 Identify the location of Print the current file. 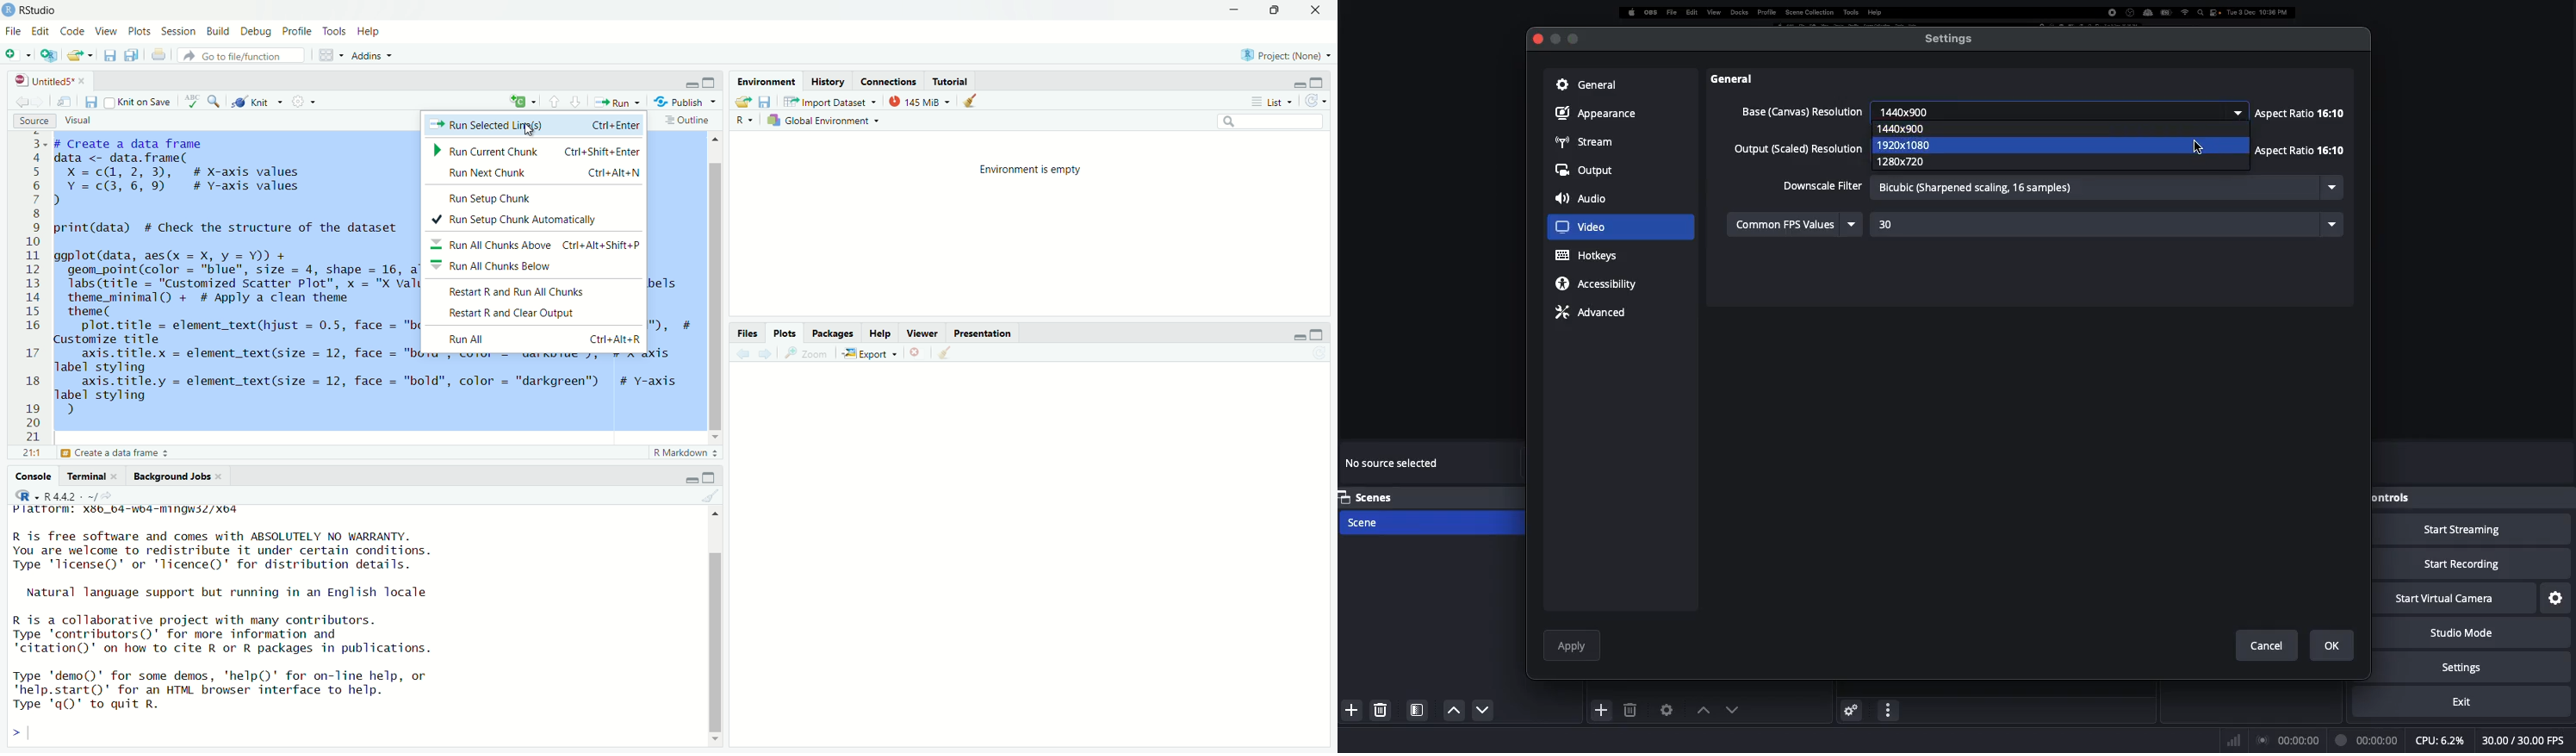
(159, 55).